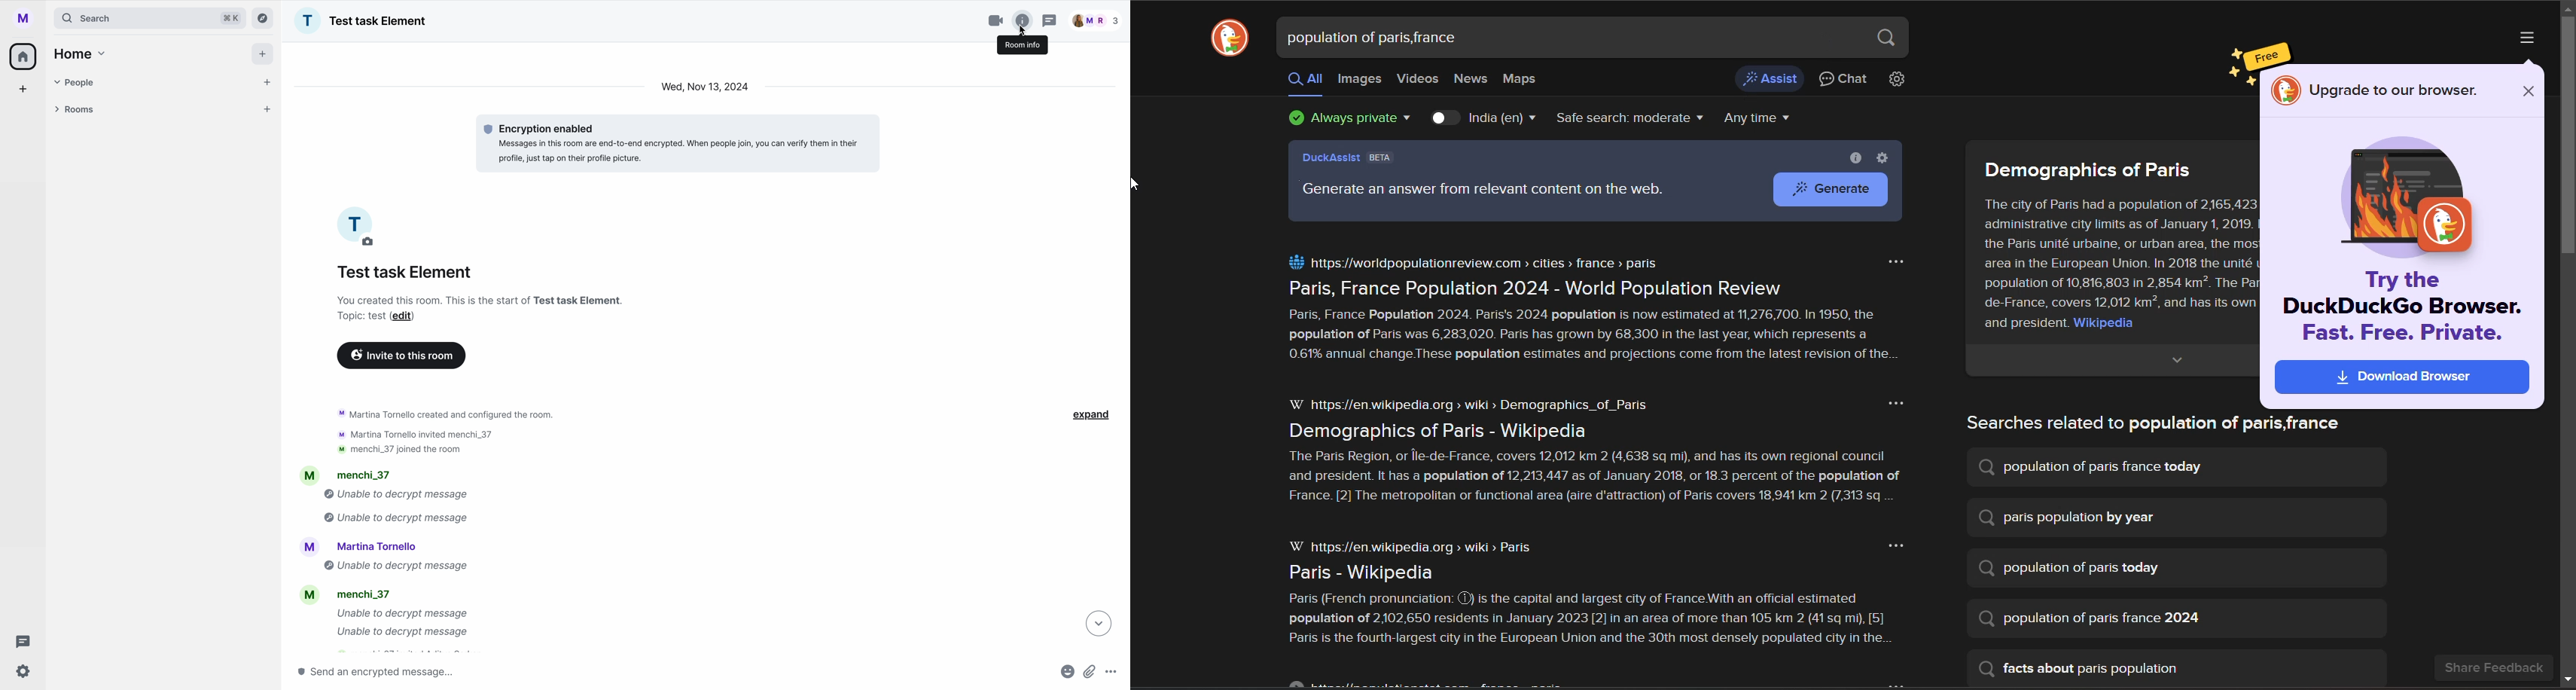 Image resolution: width=2576 pixels, height=700 pixels. I want to click on options, so click(1895, 260).